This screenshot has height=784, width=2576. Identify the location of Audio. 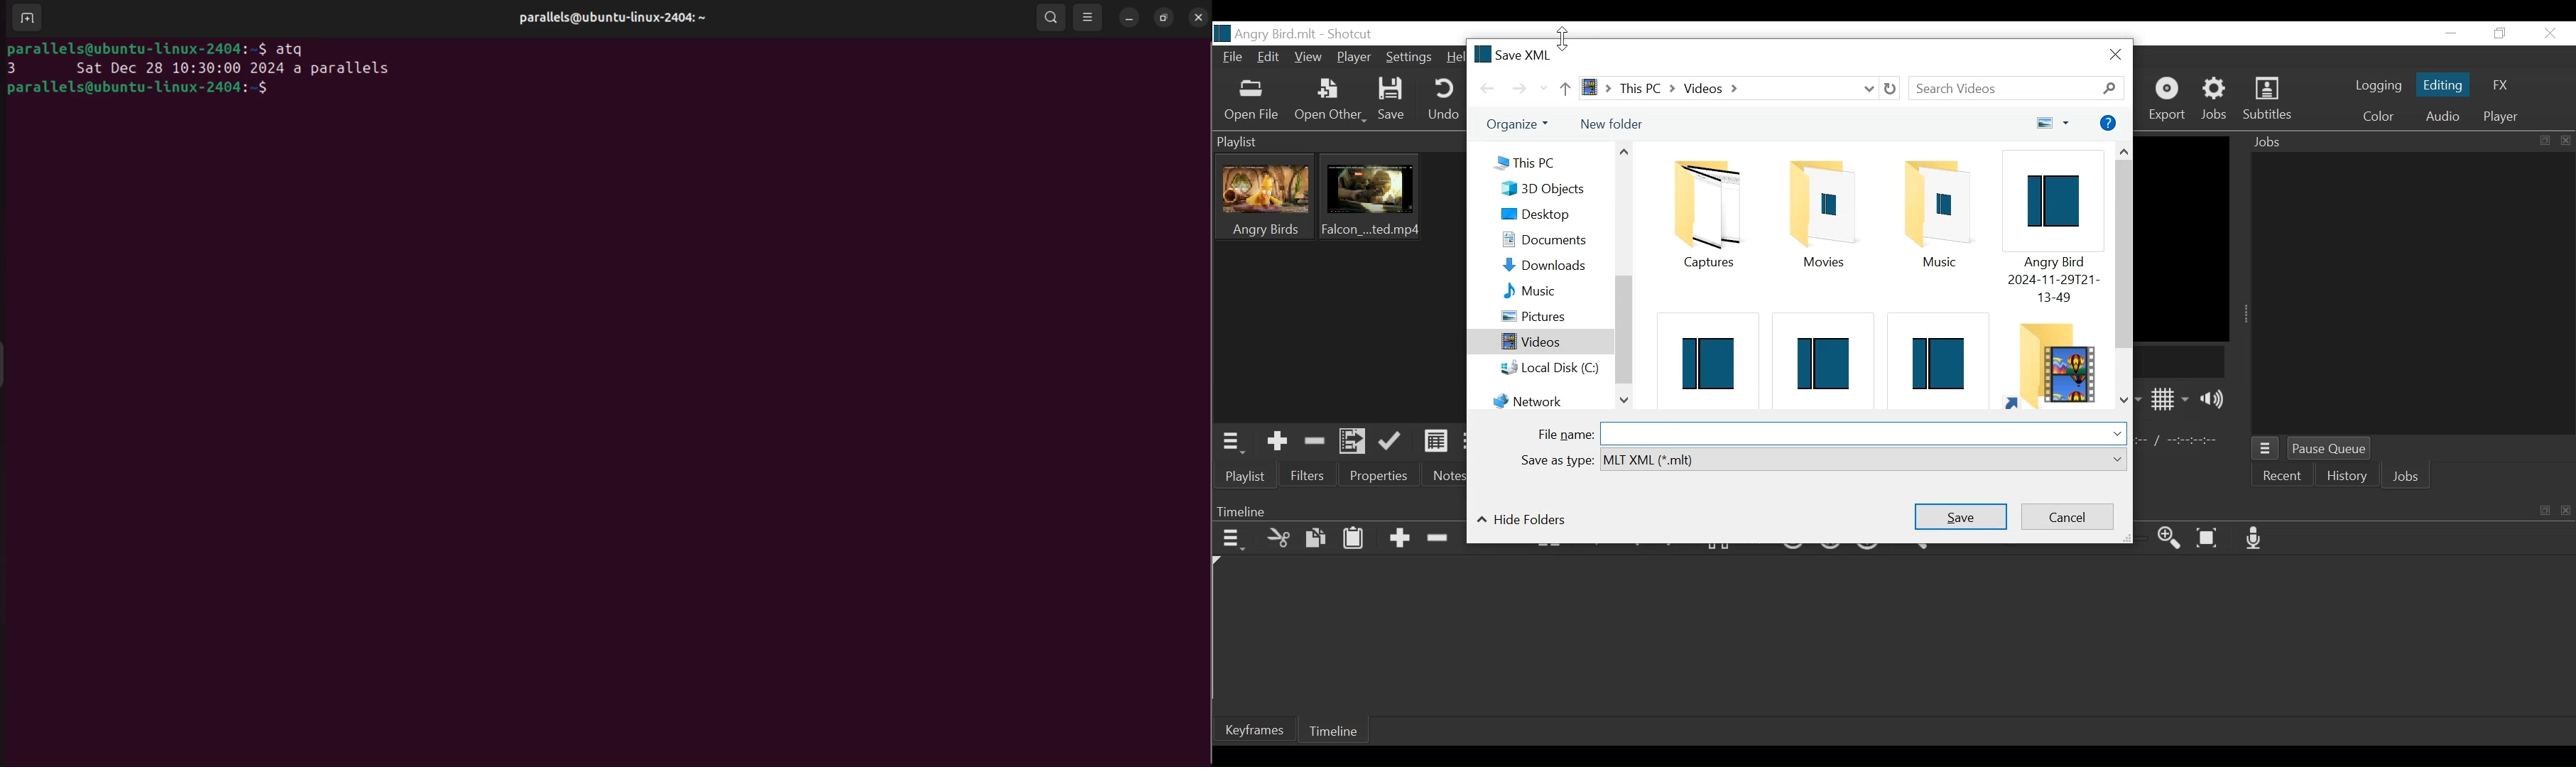
(2441, 116).